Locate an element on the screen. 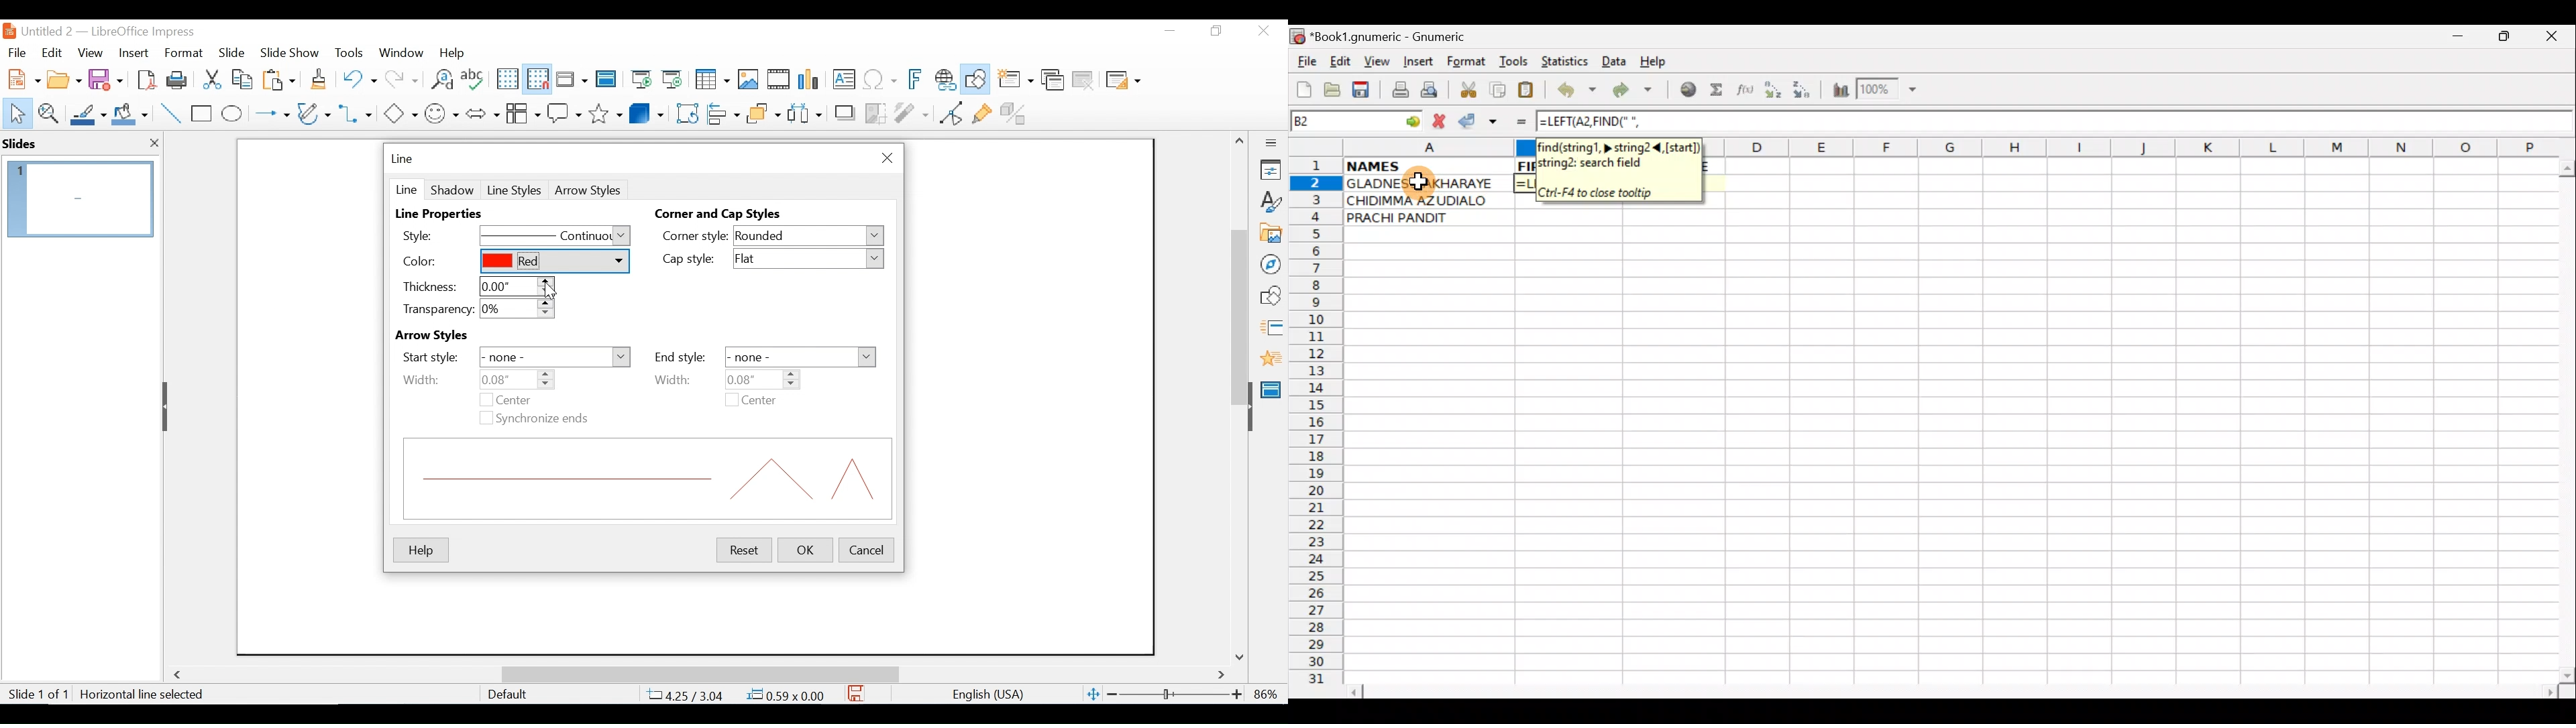 The image size is (2576, 728). Fill Color is located at coordinates (130, 114).